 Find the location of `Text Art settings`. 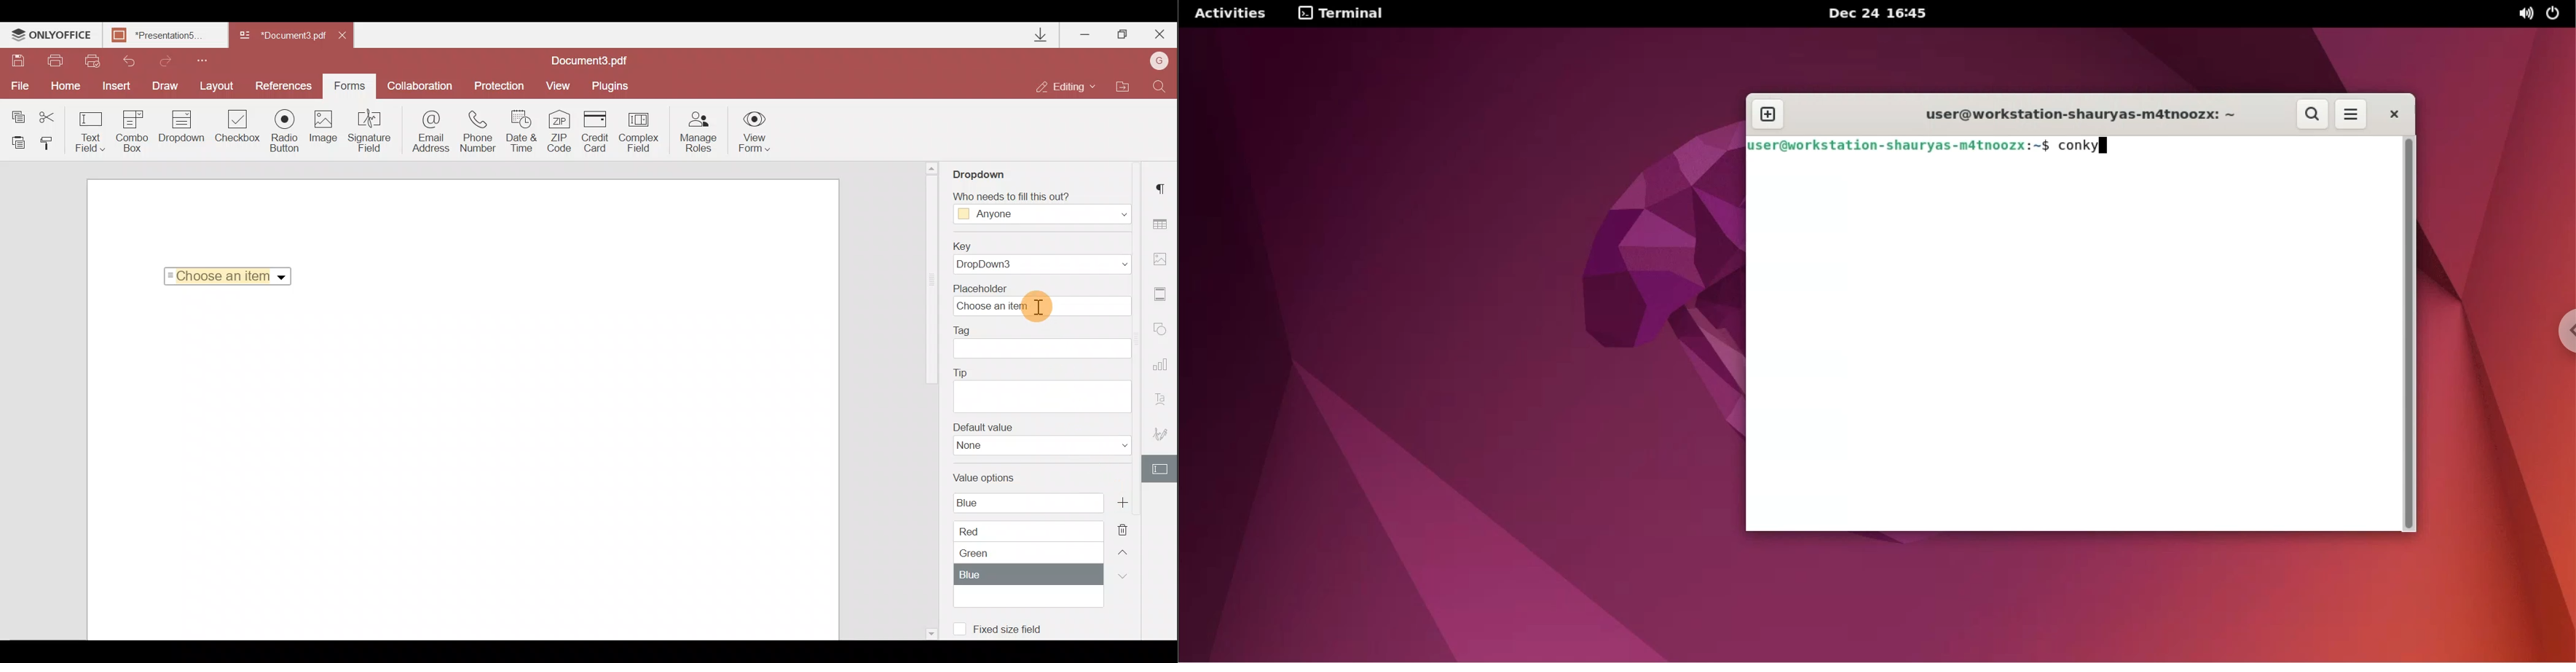

Text Art settings is located at coordinates (1165, 398).